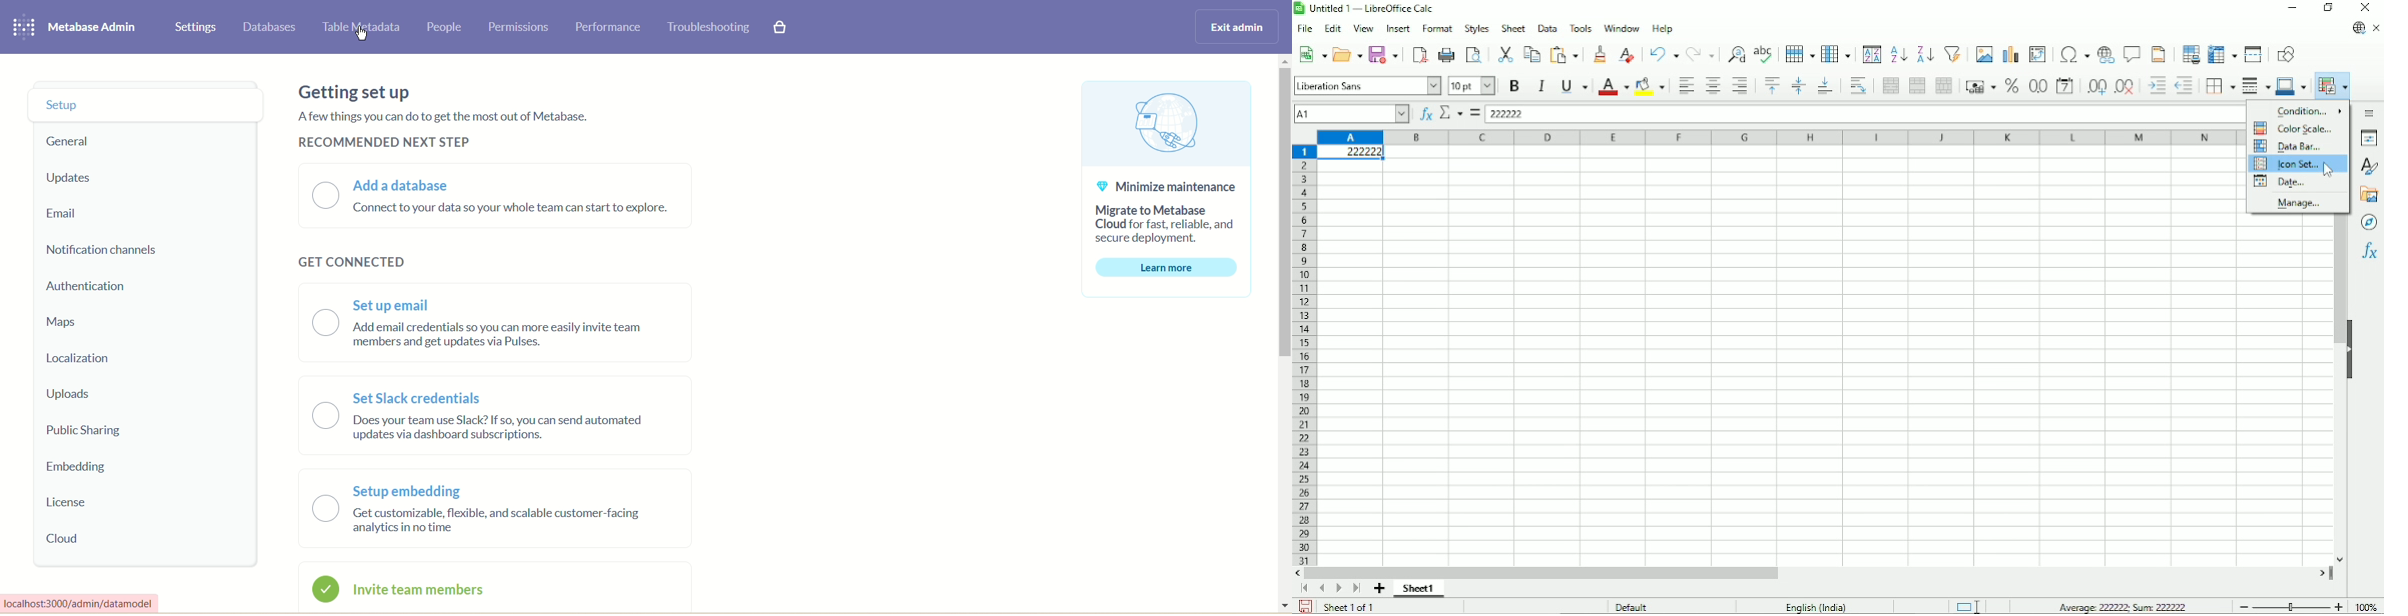 Image resolution: width=2408 pixels, height=616 pixels. I want to click on Bold, so click(1513, 85).